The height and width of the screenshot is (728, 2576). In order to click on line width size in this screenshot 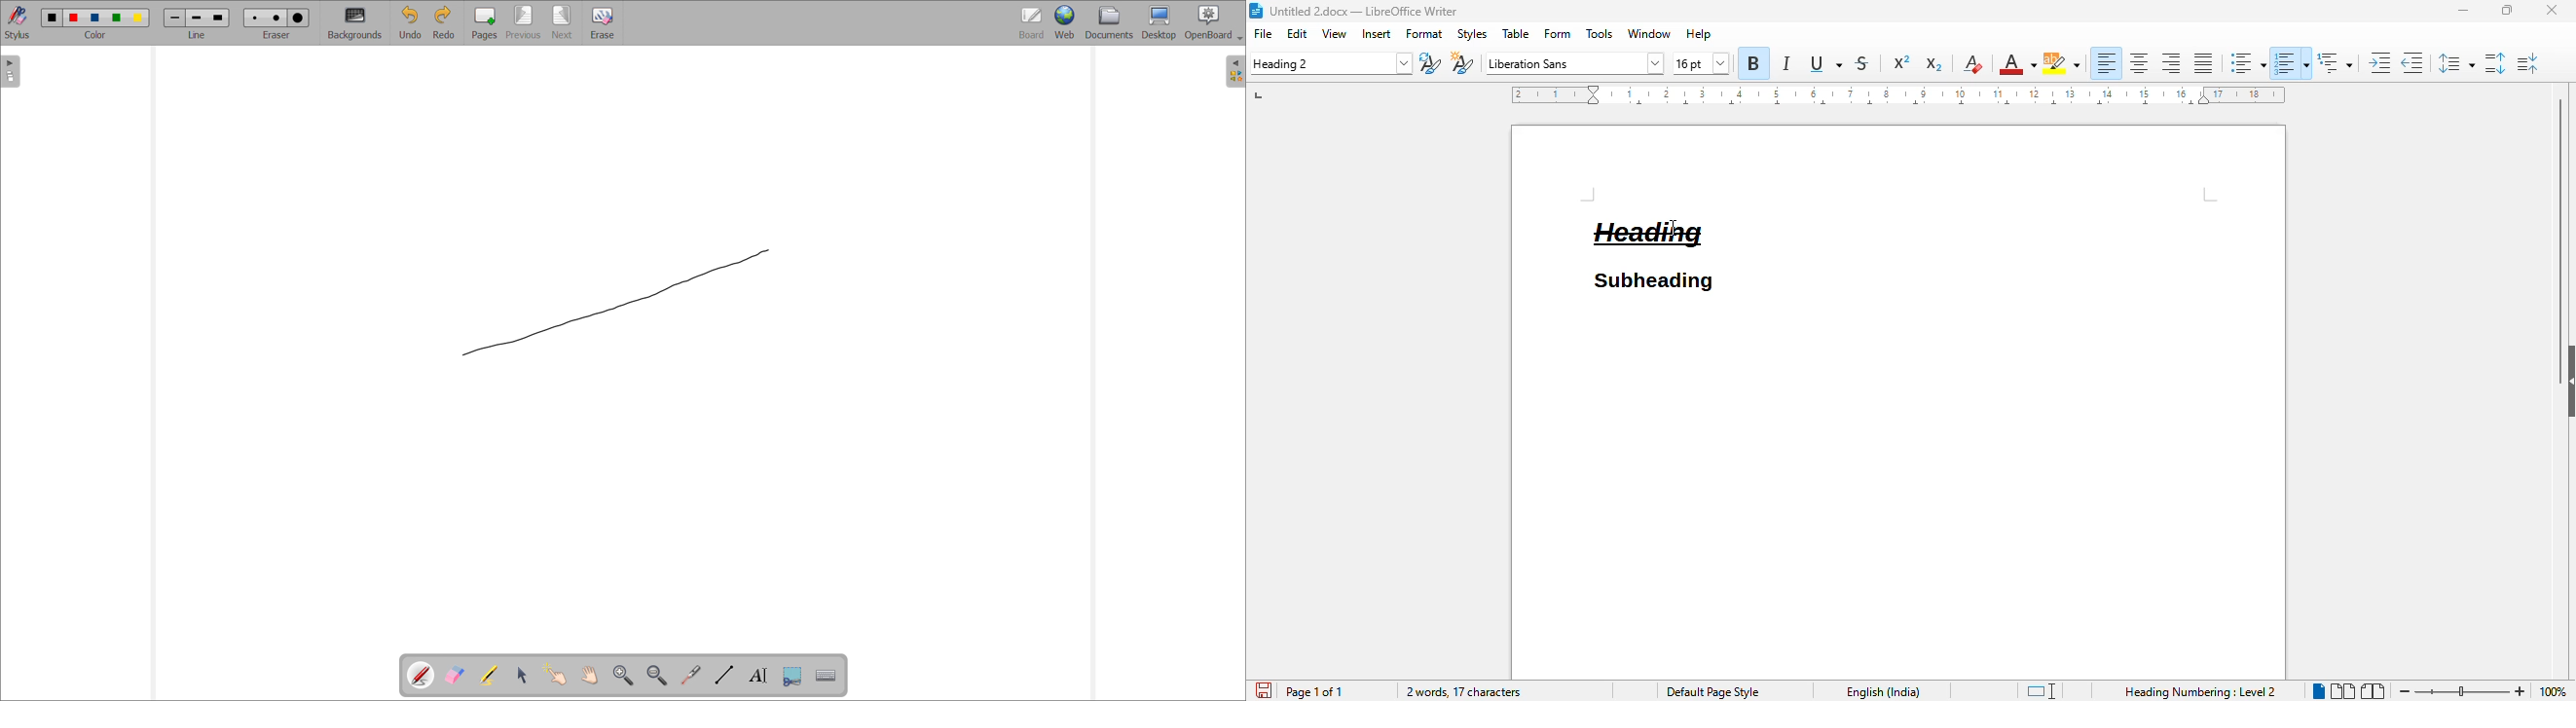, I will do `click(177, 19)`.